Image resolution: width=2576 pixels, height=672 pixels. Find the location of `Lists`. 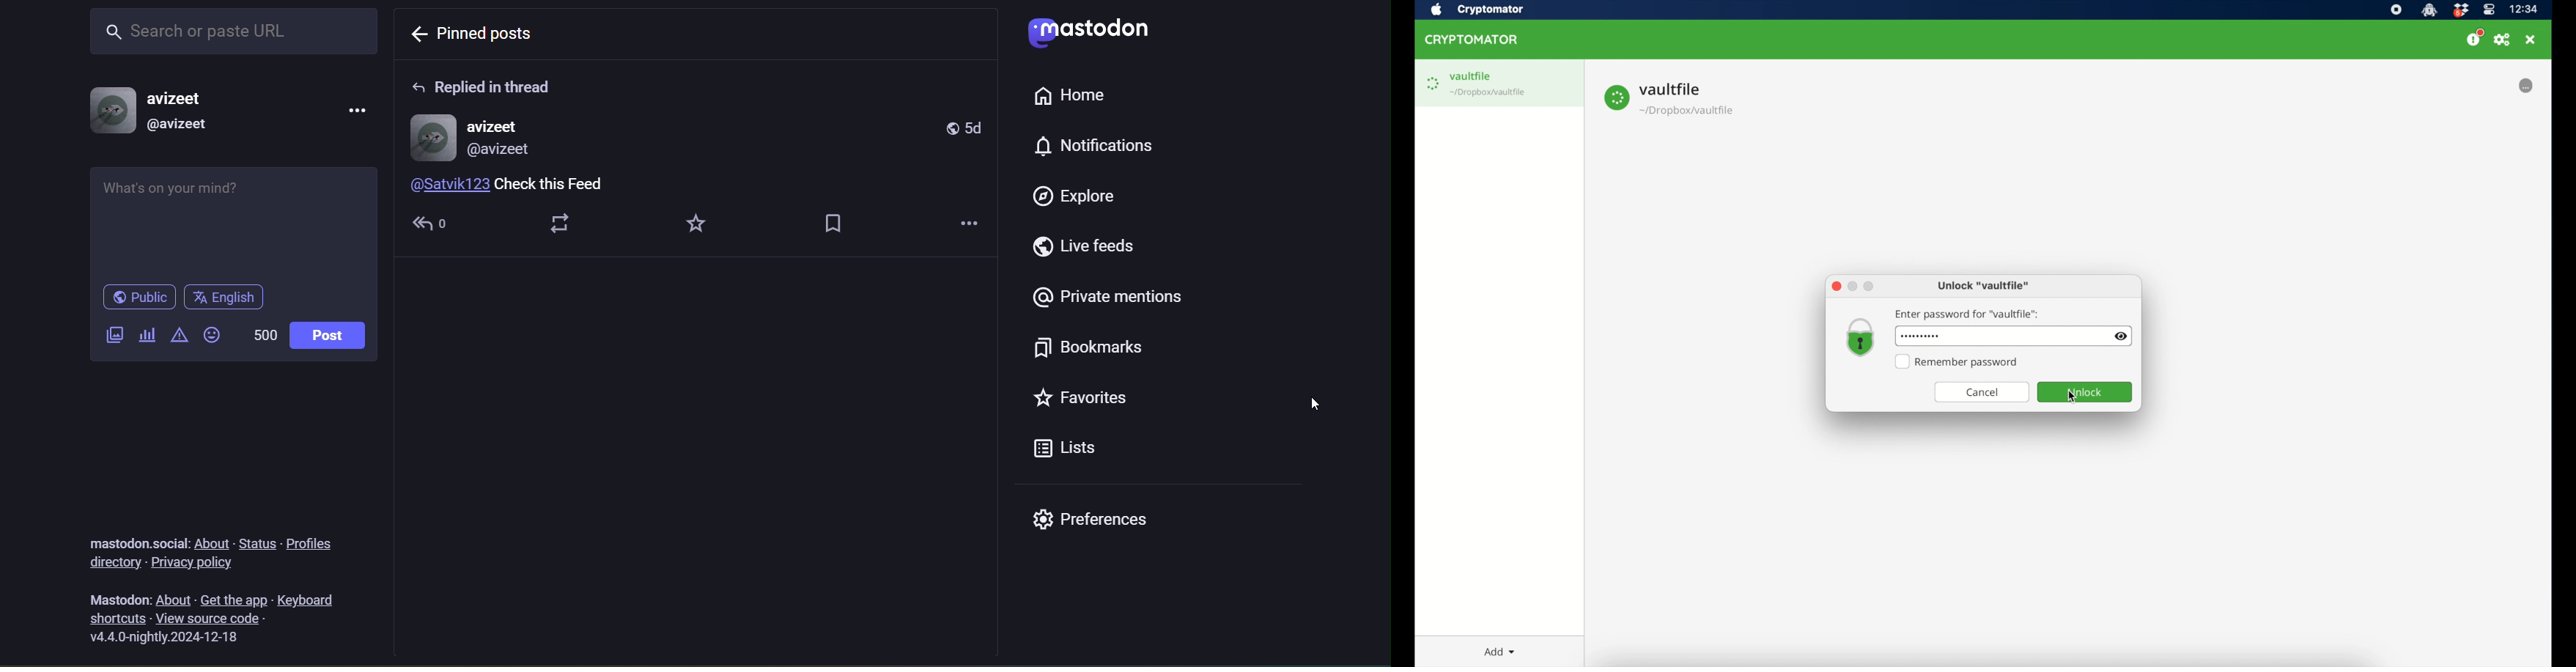

Lists is located at coordinates (1063, 452).